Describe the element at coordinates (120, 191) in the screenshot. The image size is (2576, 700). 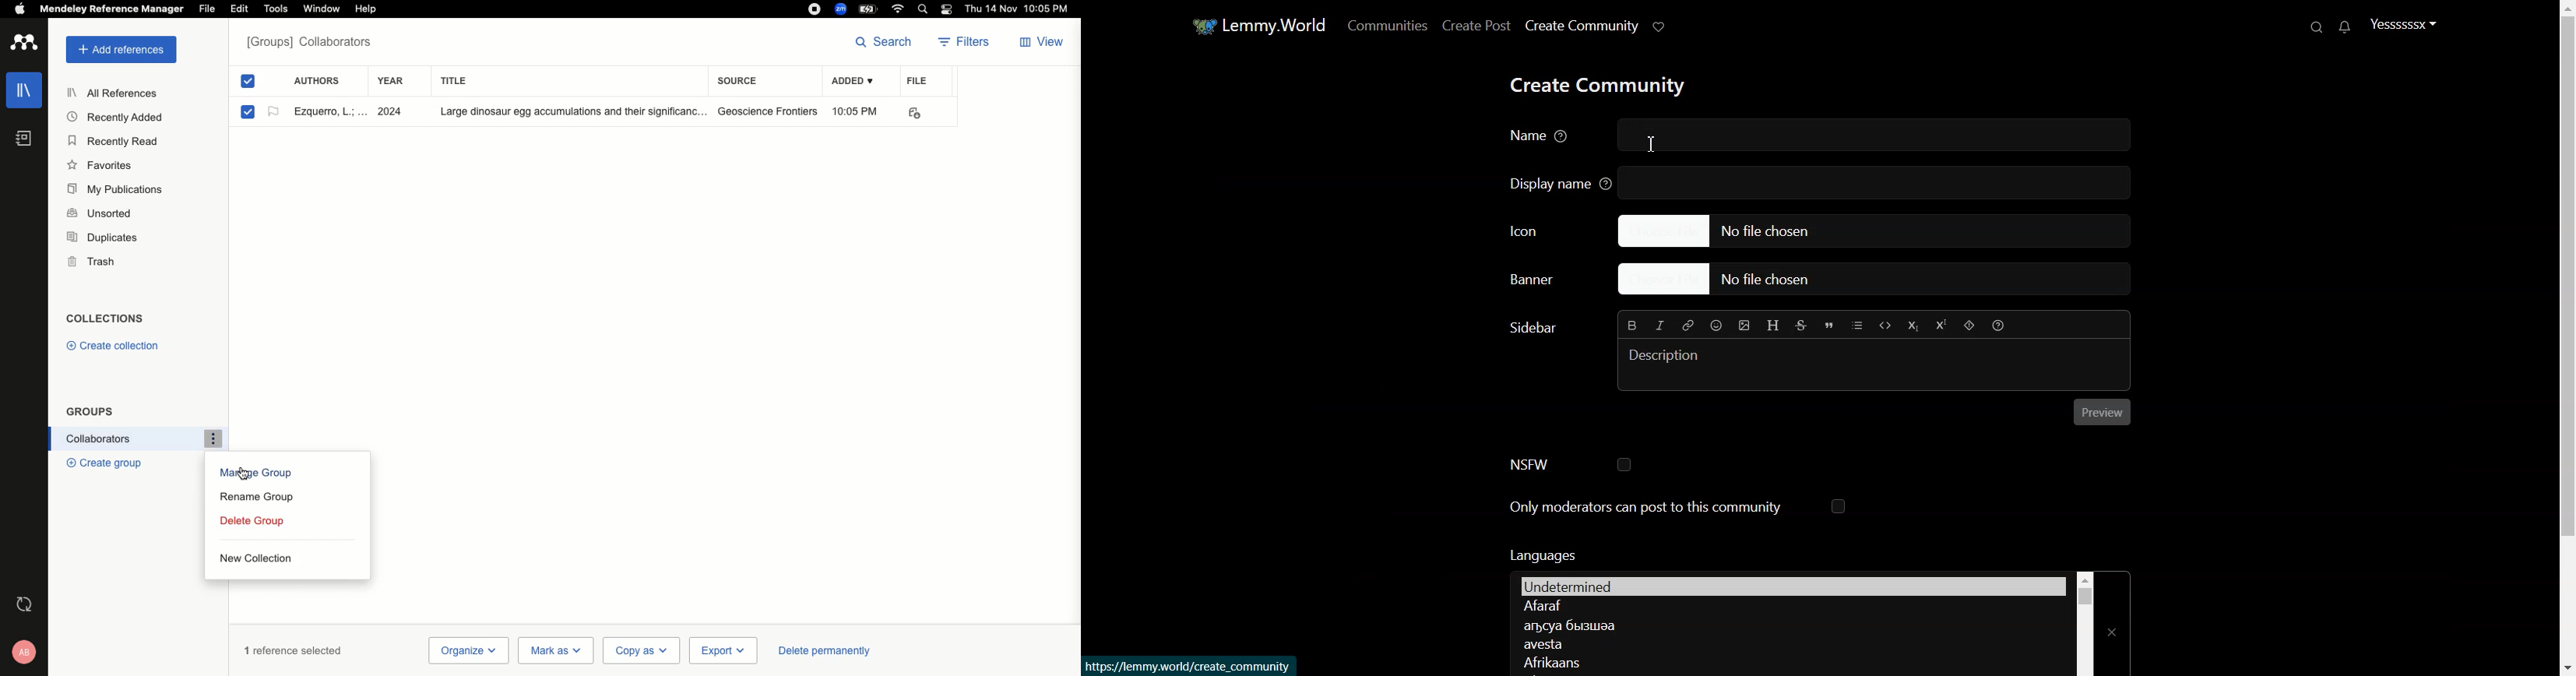
I see `My publications` at that location.